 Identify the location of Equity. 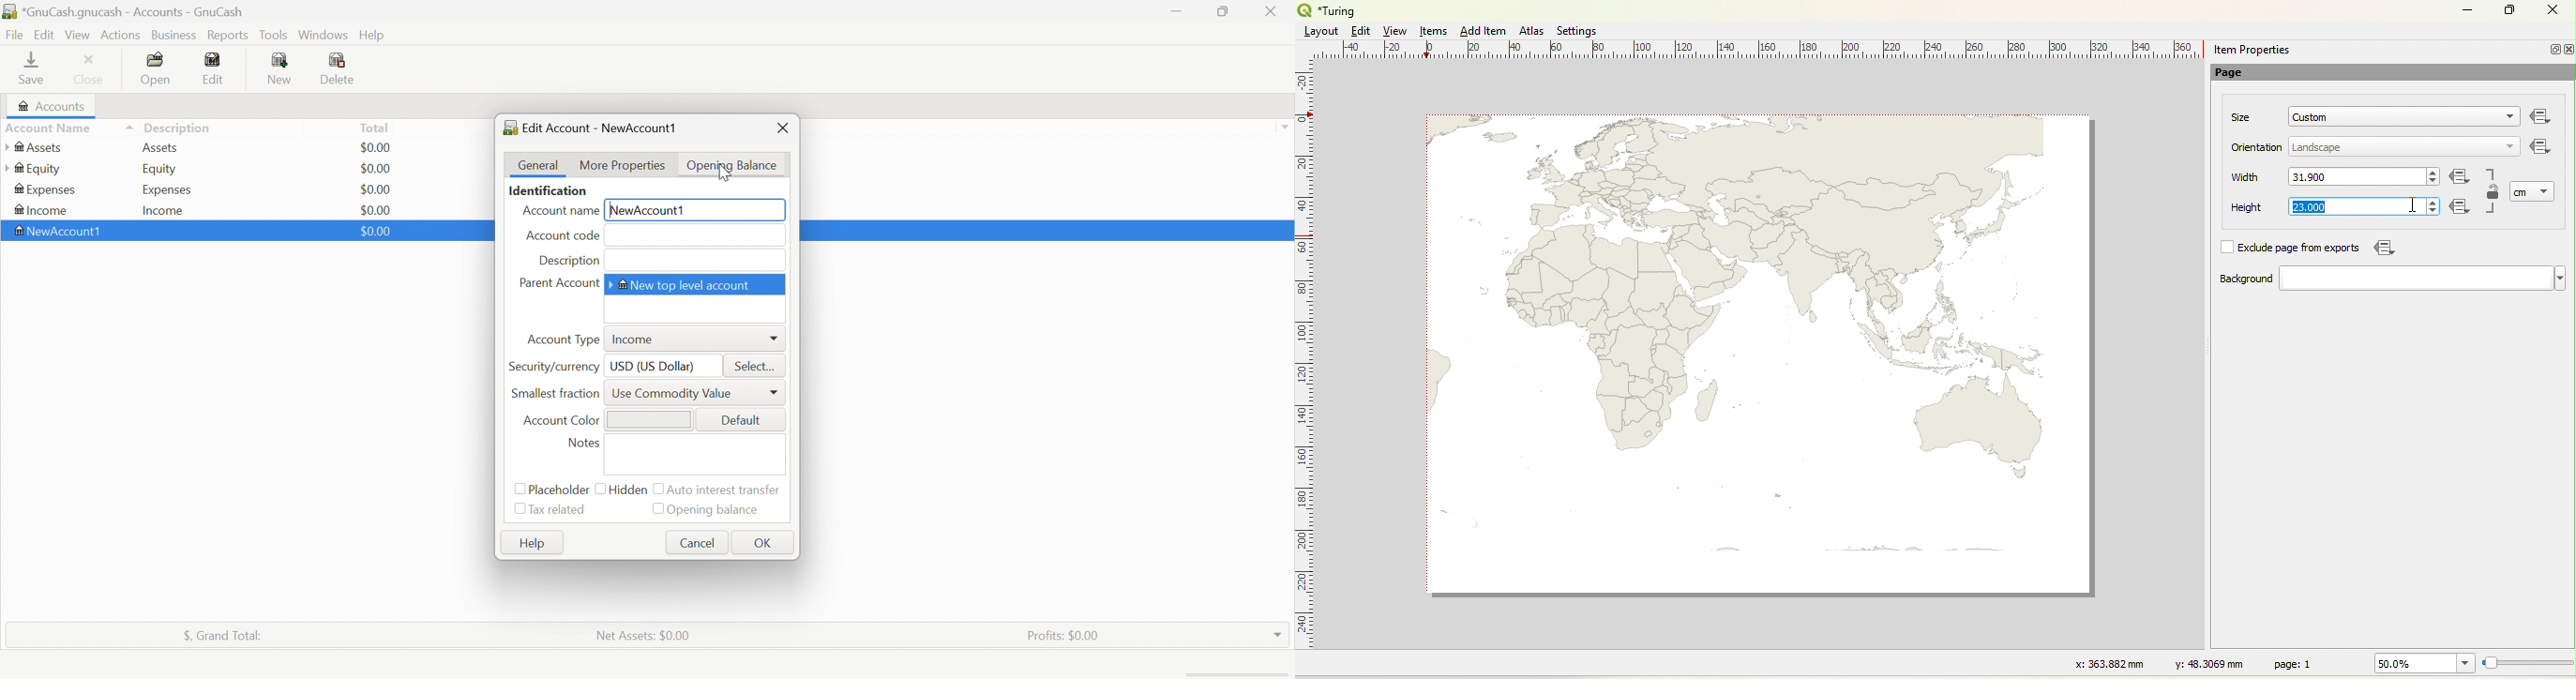
(32, 169).